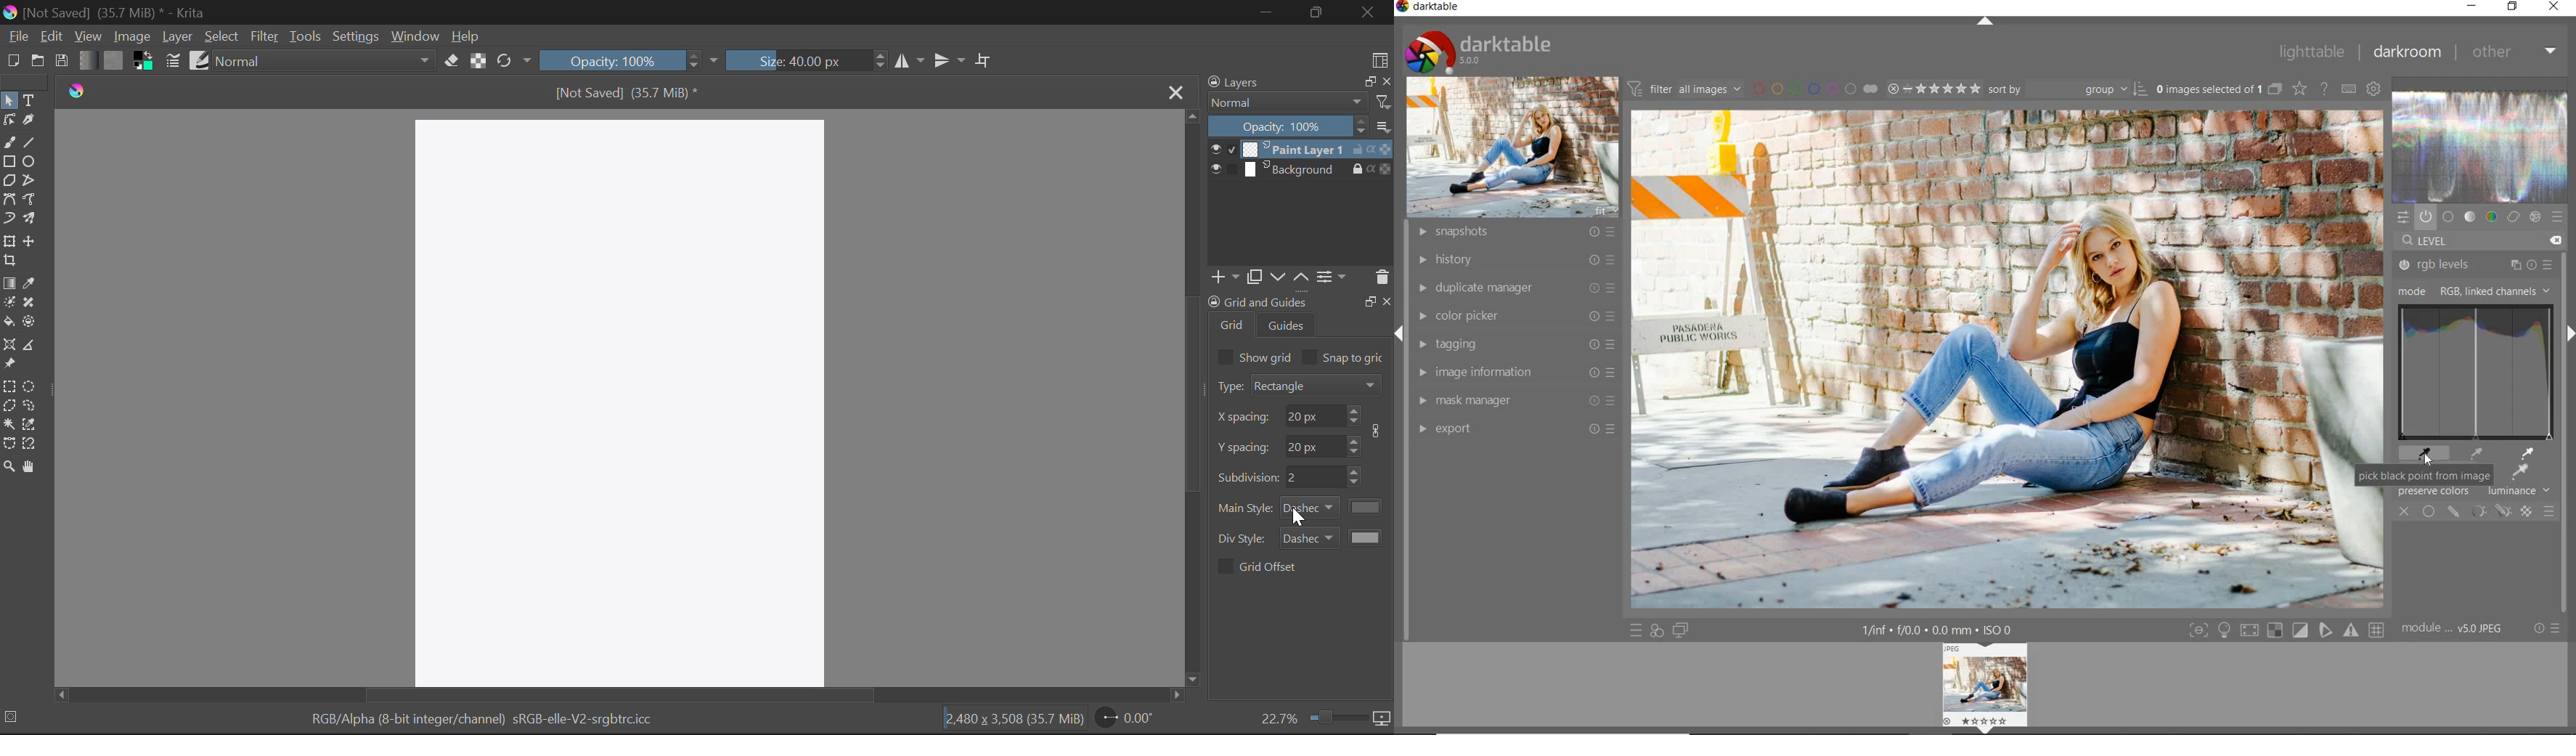  Describe the element at coordinates (9, 163) in the screenshot. I see `Rectangle` at that location.